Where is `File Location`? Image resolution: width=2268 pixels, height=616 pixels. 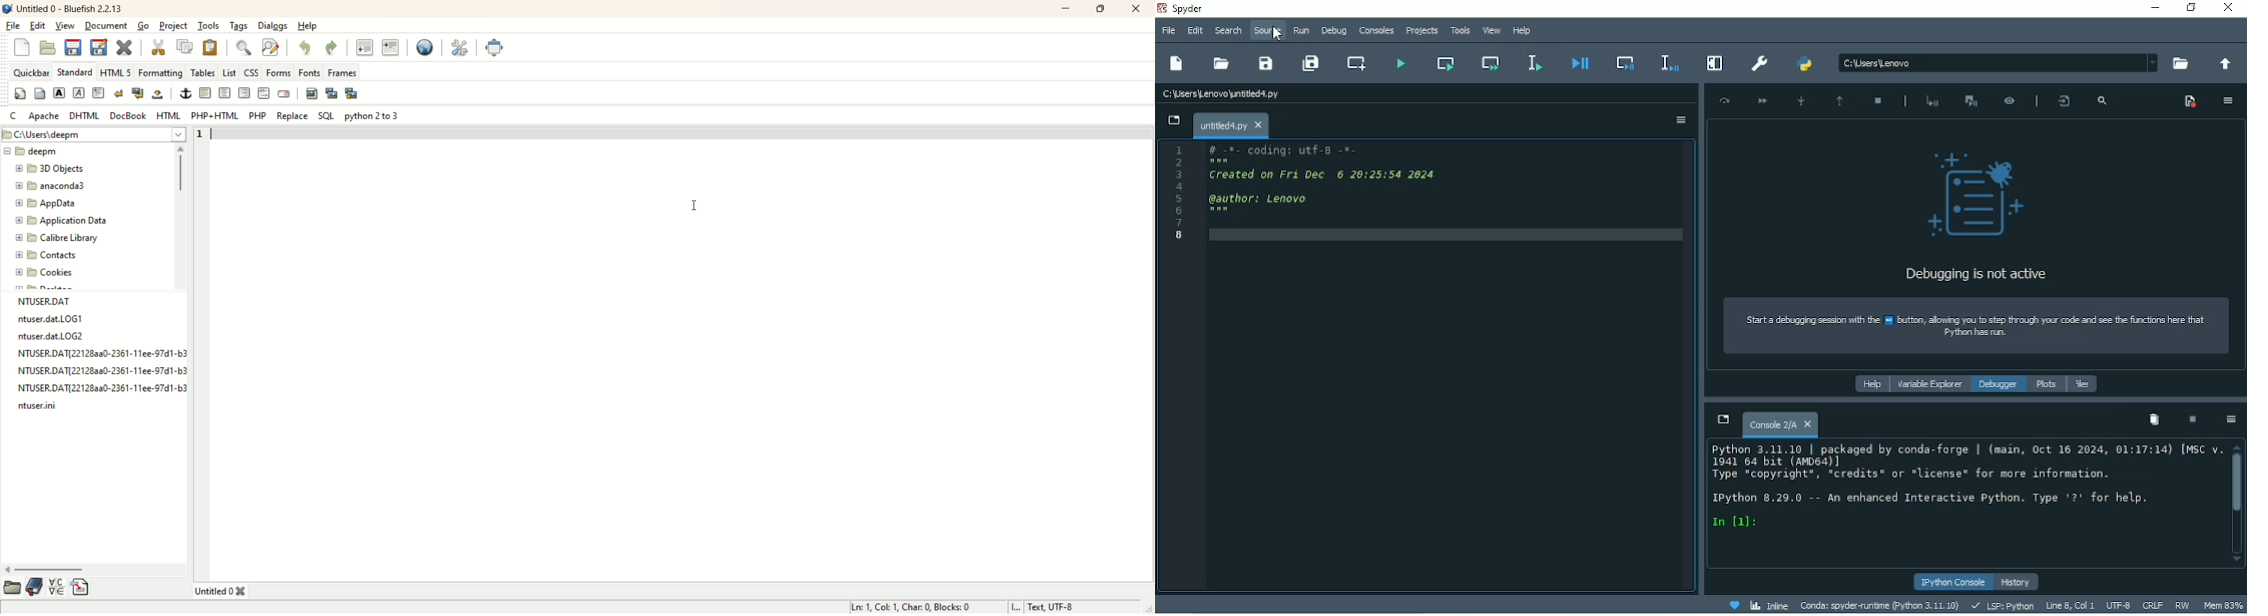
File Location is located at coordinates (1997, 62).